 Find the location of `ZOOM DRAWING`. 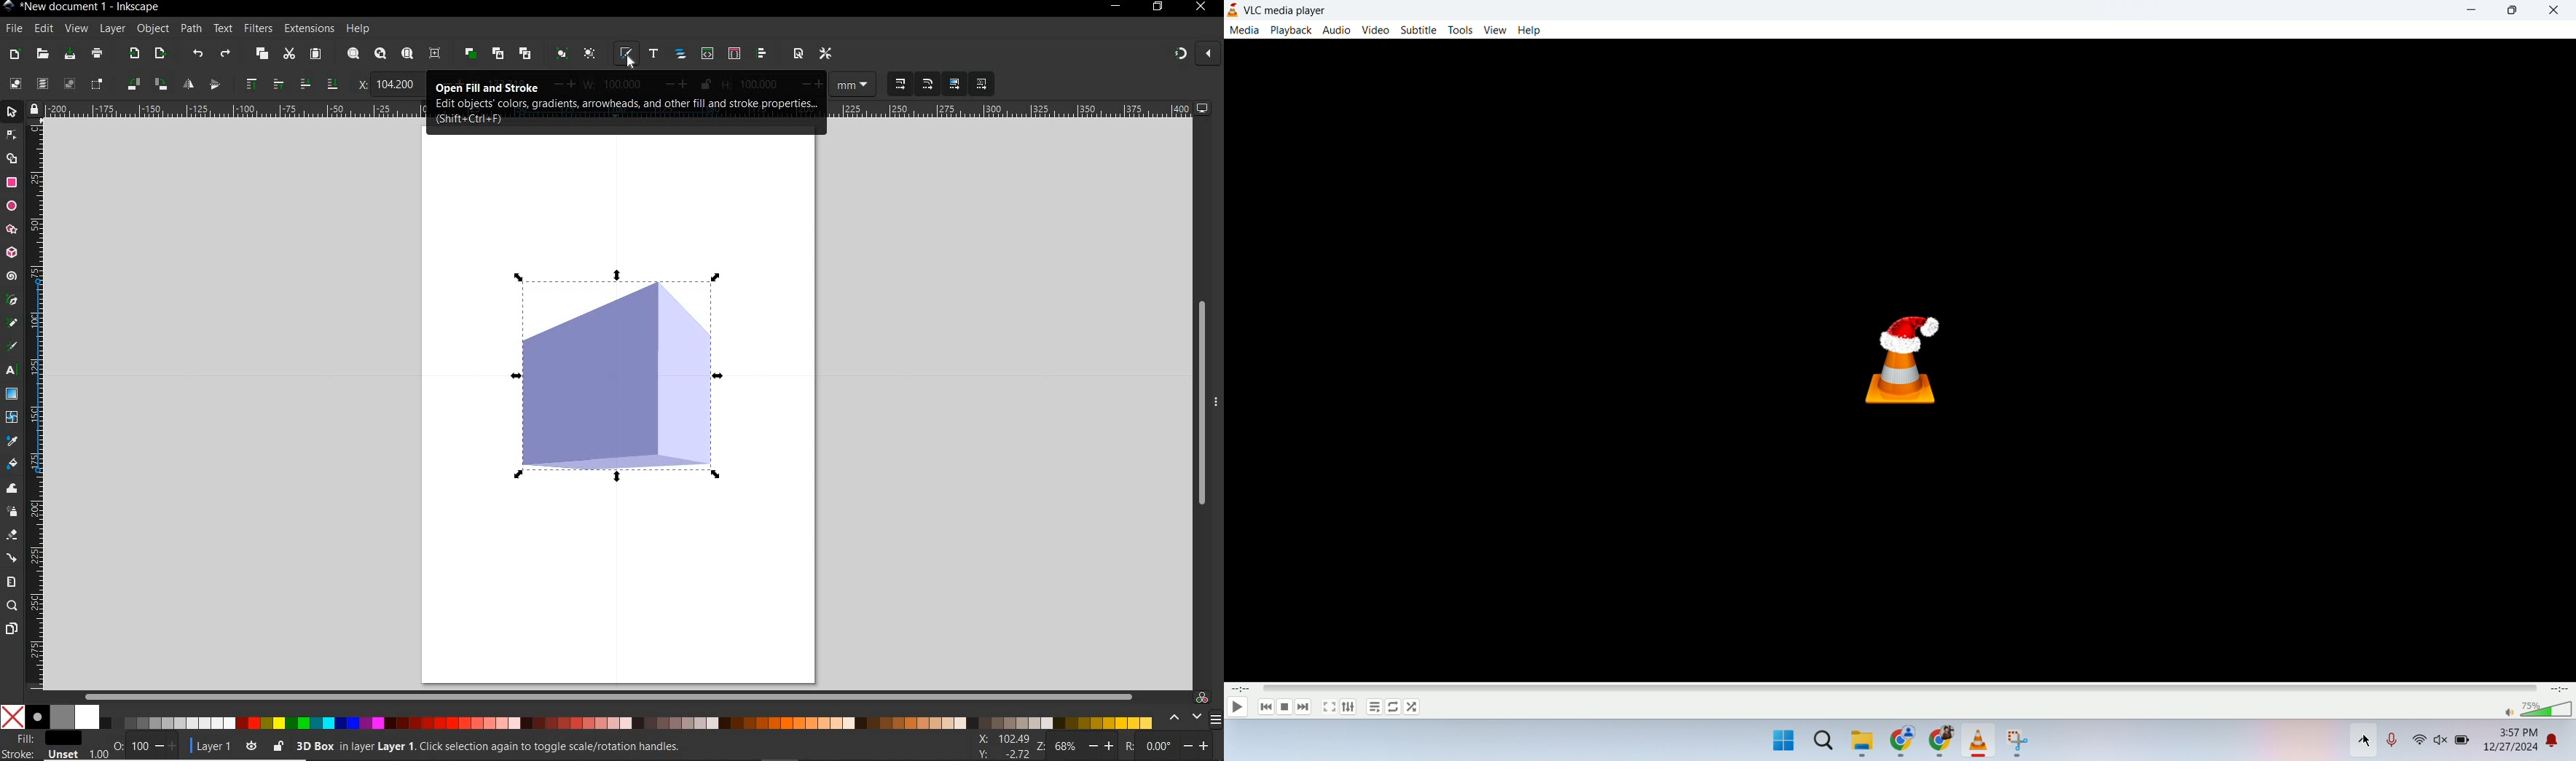

ZOOM DRAWING is located at coordinates (380, 55).